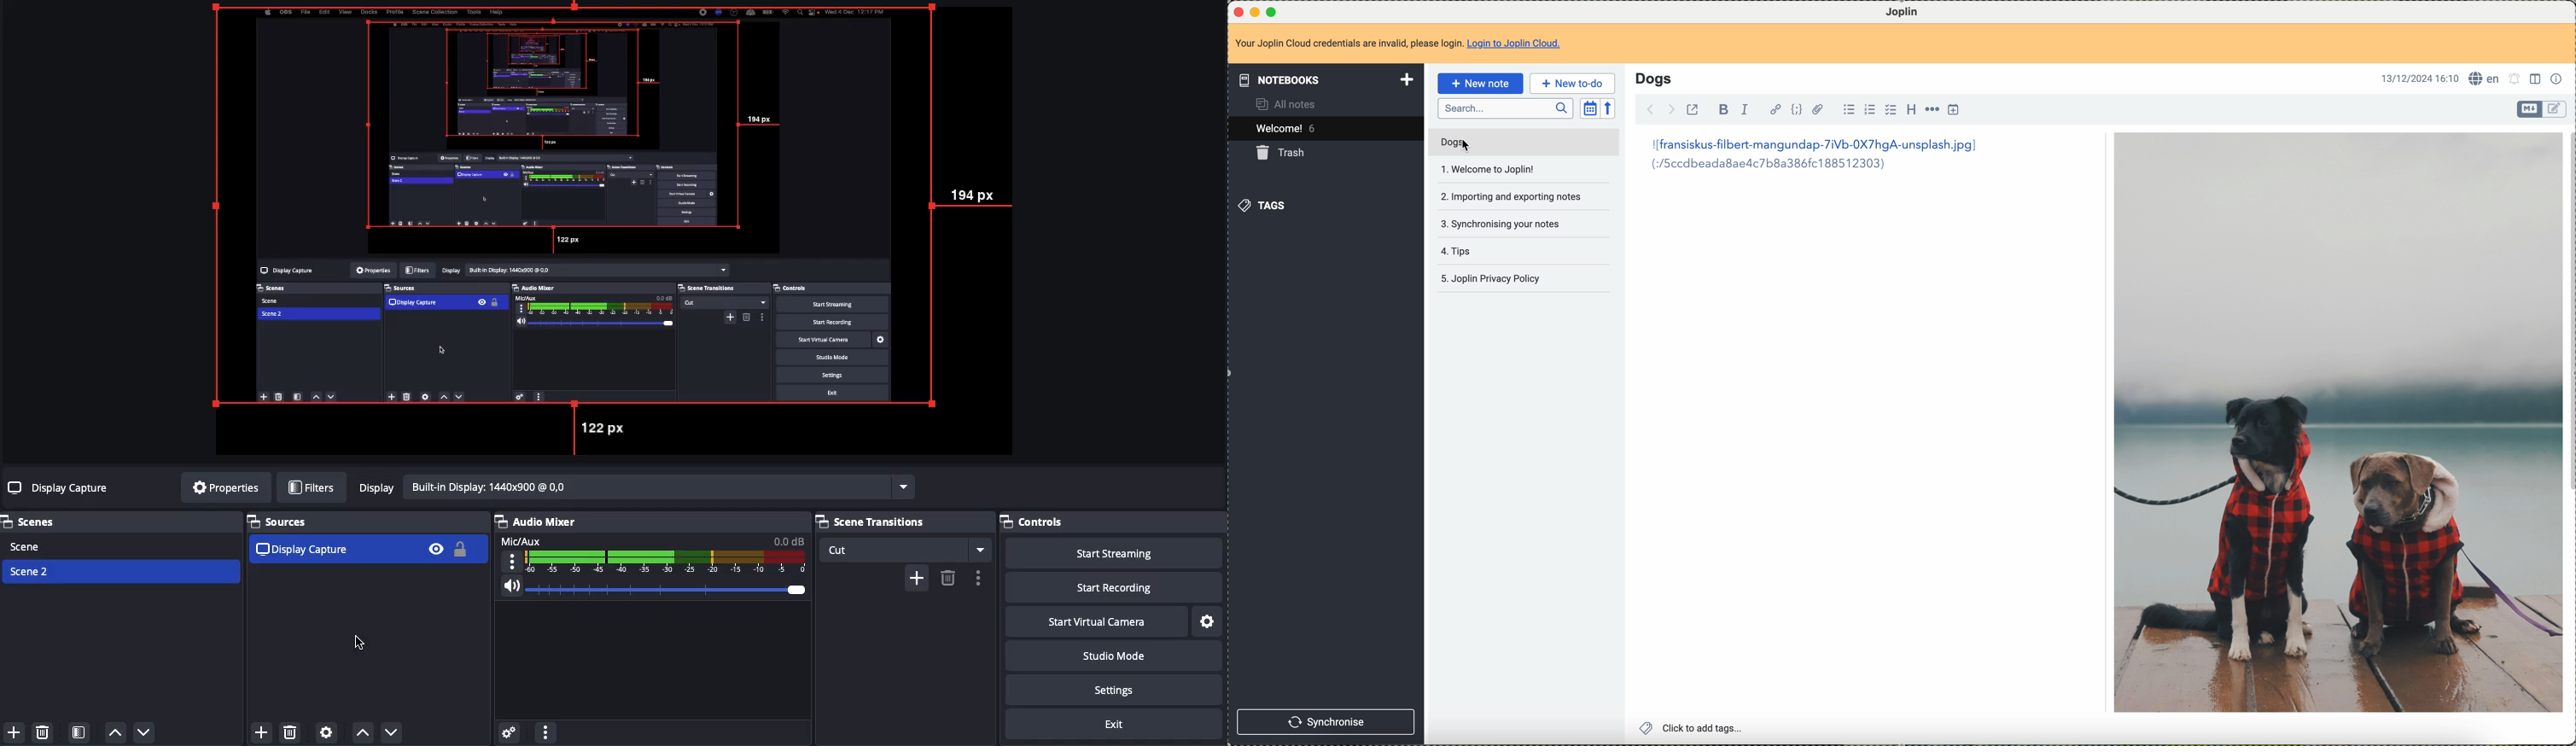 This screenshot has height=756, width=2576. Describe the element at coordinates (396, 731) in the screenshot. I see `next` at that location.